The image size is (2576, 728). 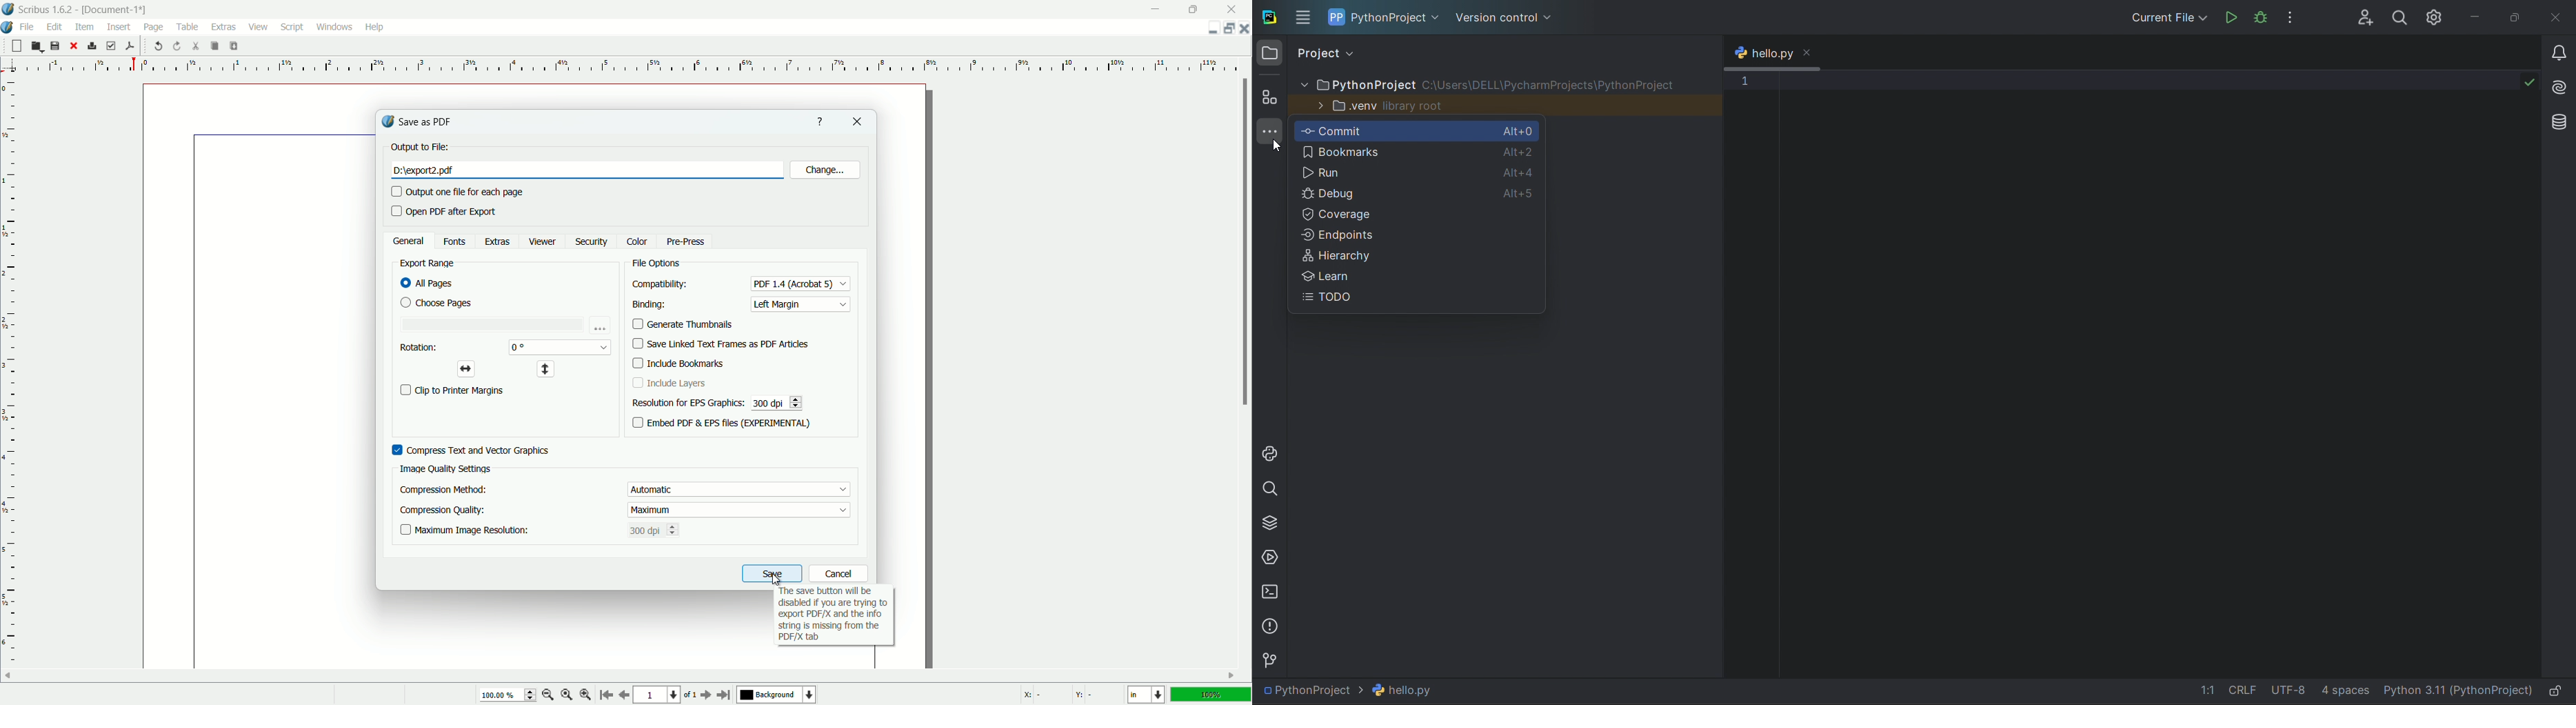 I want to click on project window, so click(x=1271, y=53).